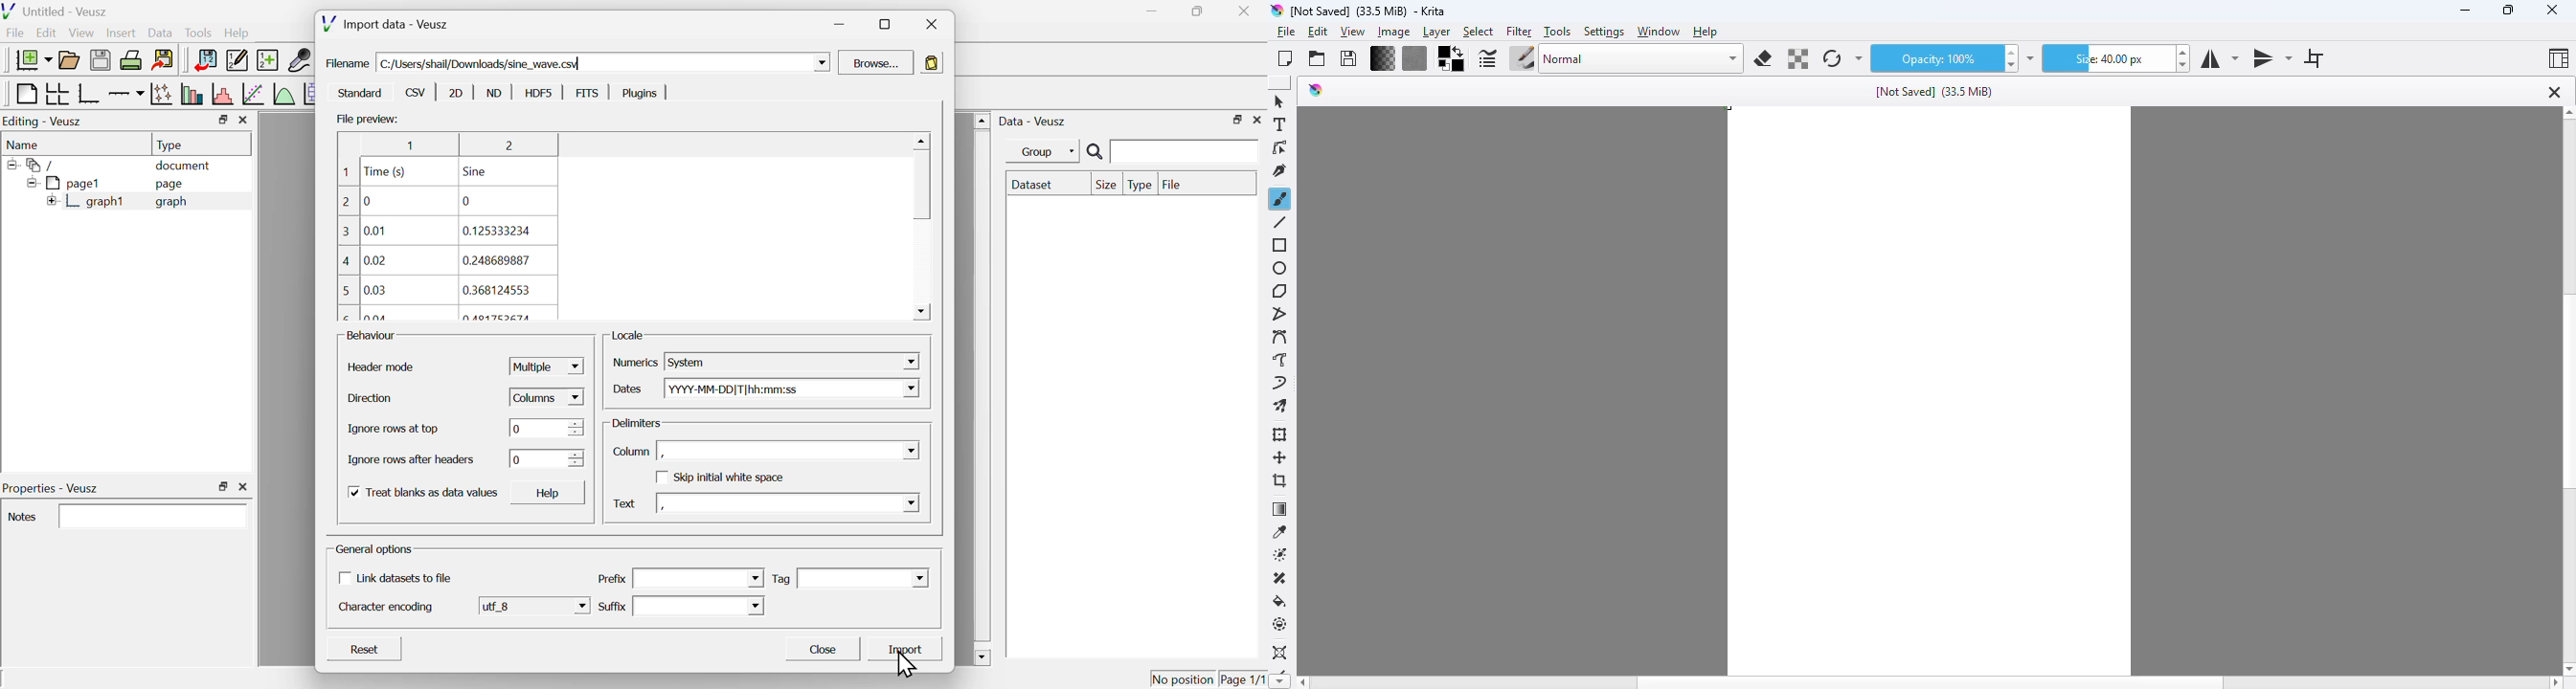  Describe the element at coordinates (1280, 624) in the screenshot. I see `enclose and fill tool` at that location.